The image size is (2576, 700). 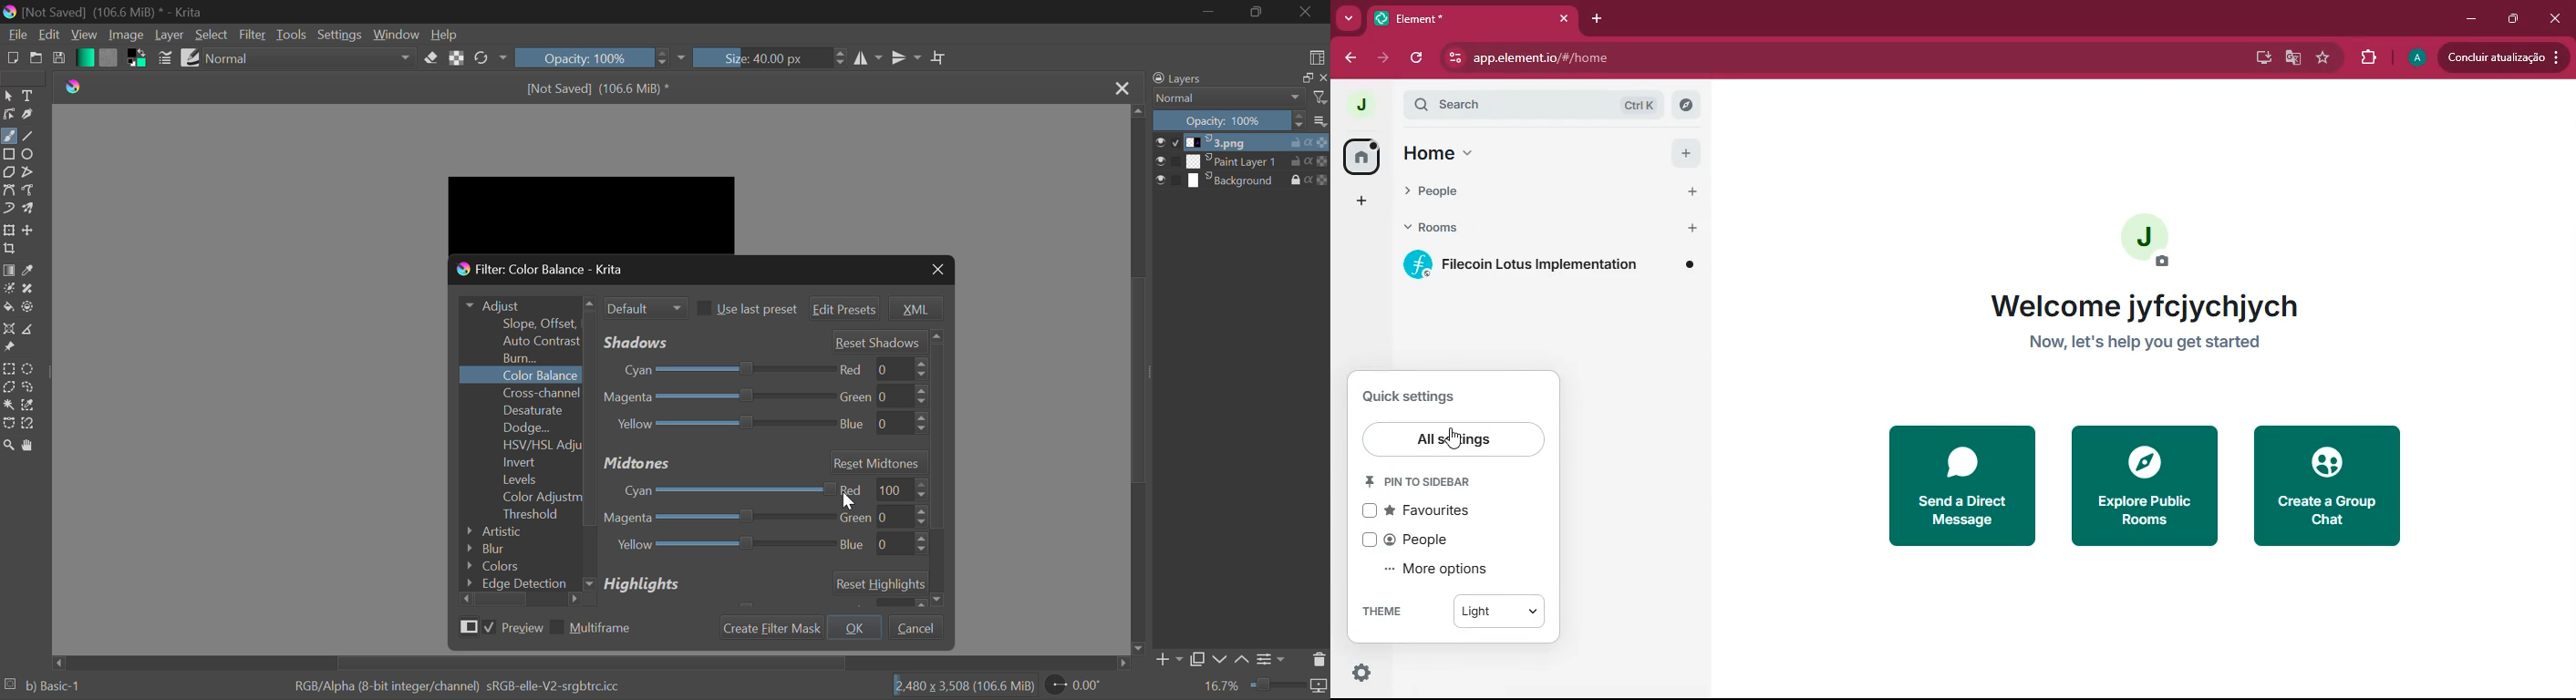 I want to click on move down, so click(x=1139, y=647).